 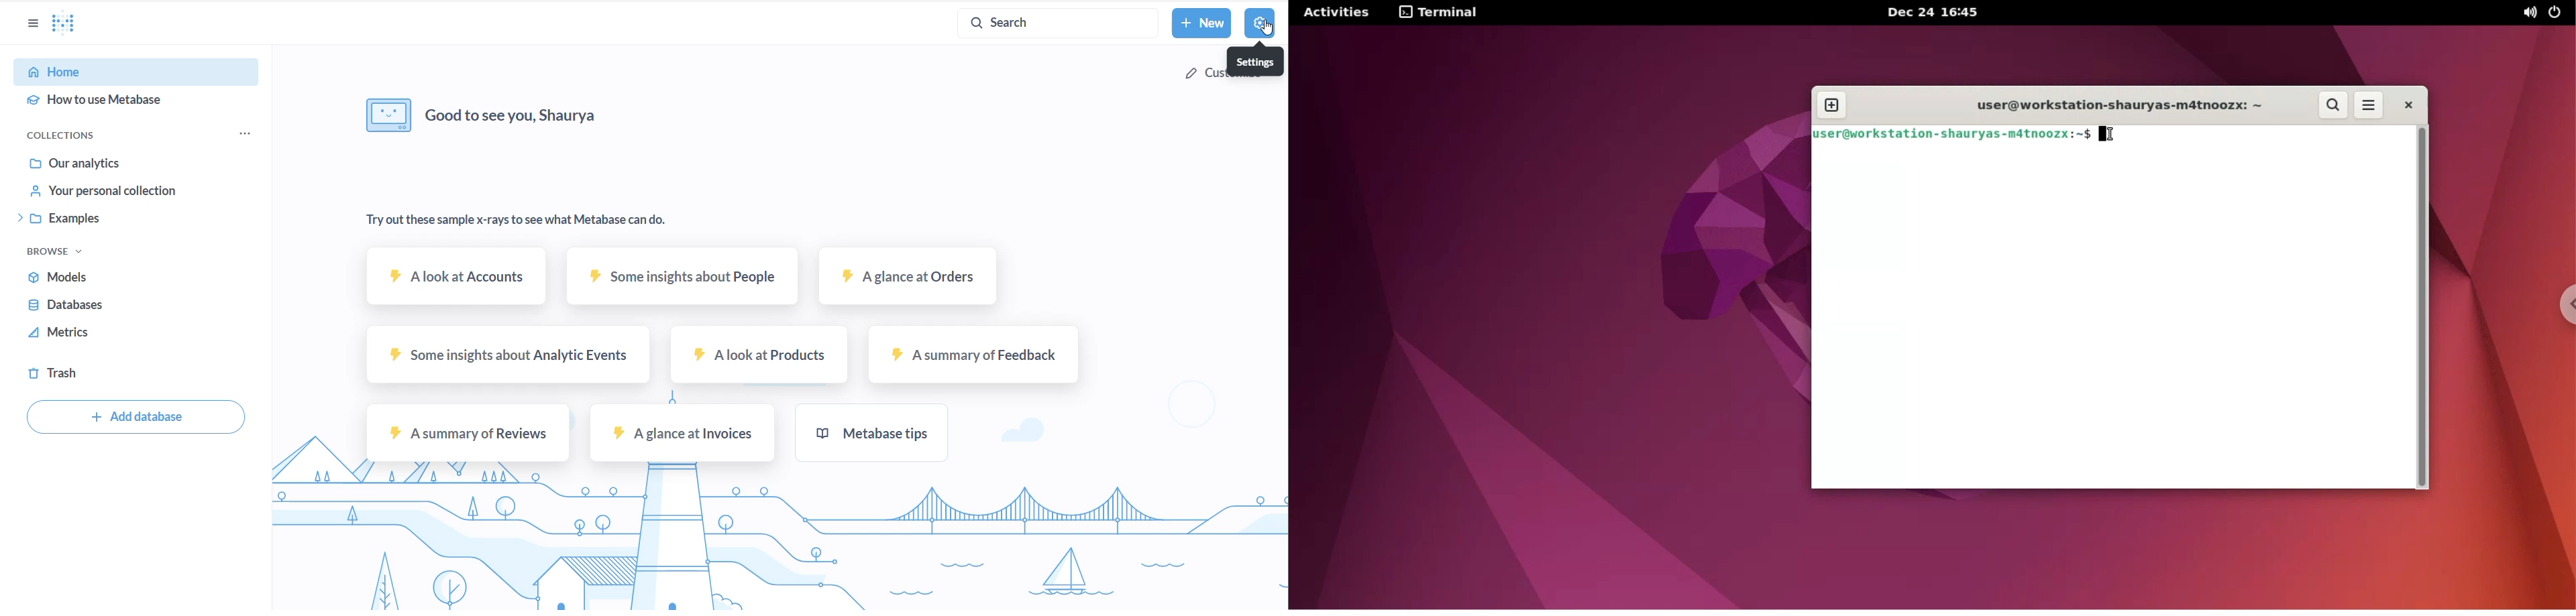 What do you see at coordinates (32, 25) in the screenshot?
I see `OPTIONS` at bounding box center [32, 25].